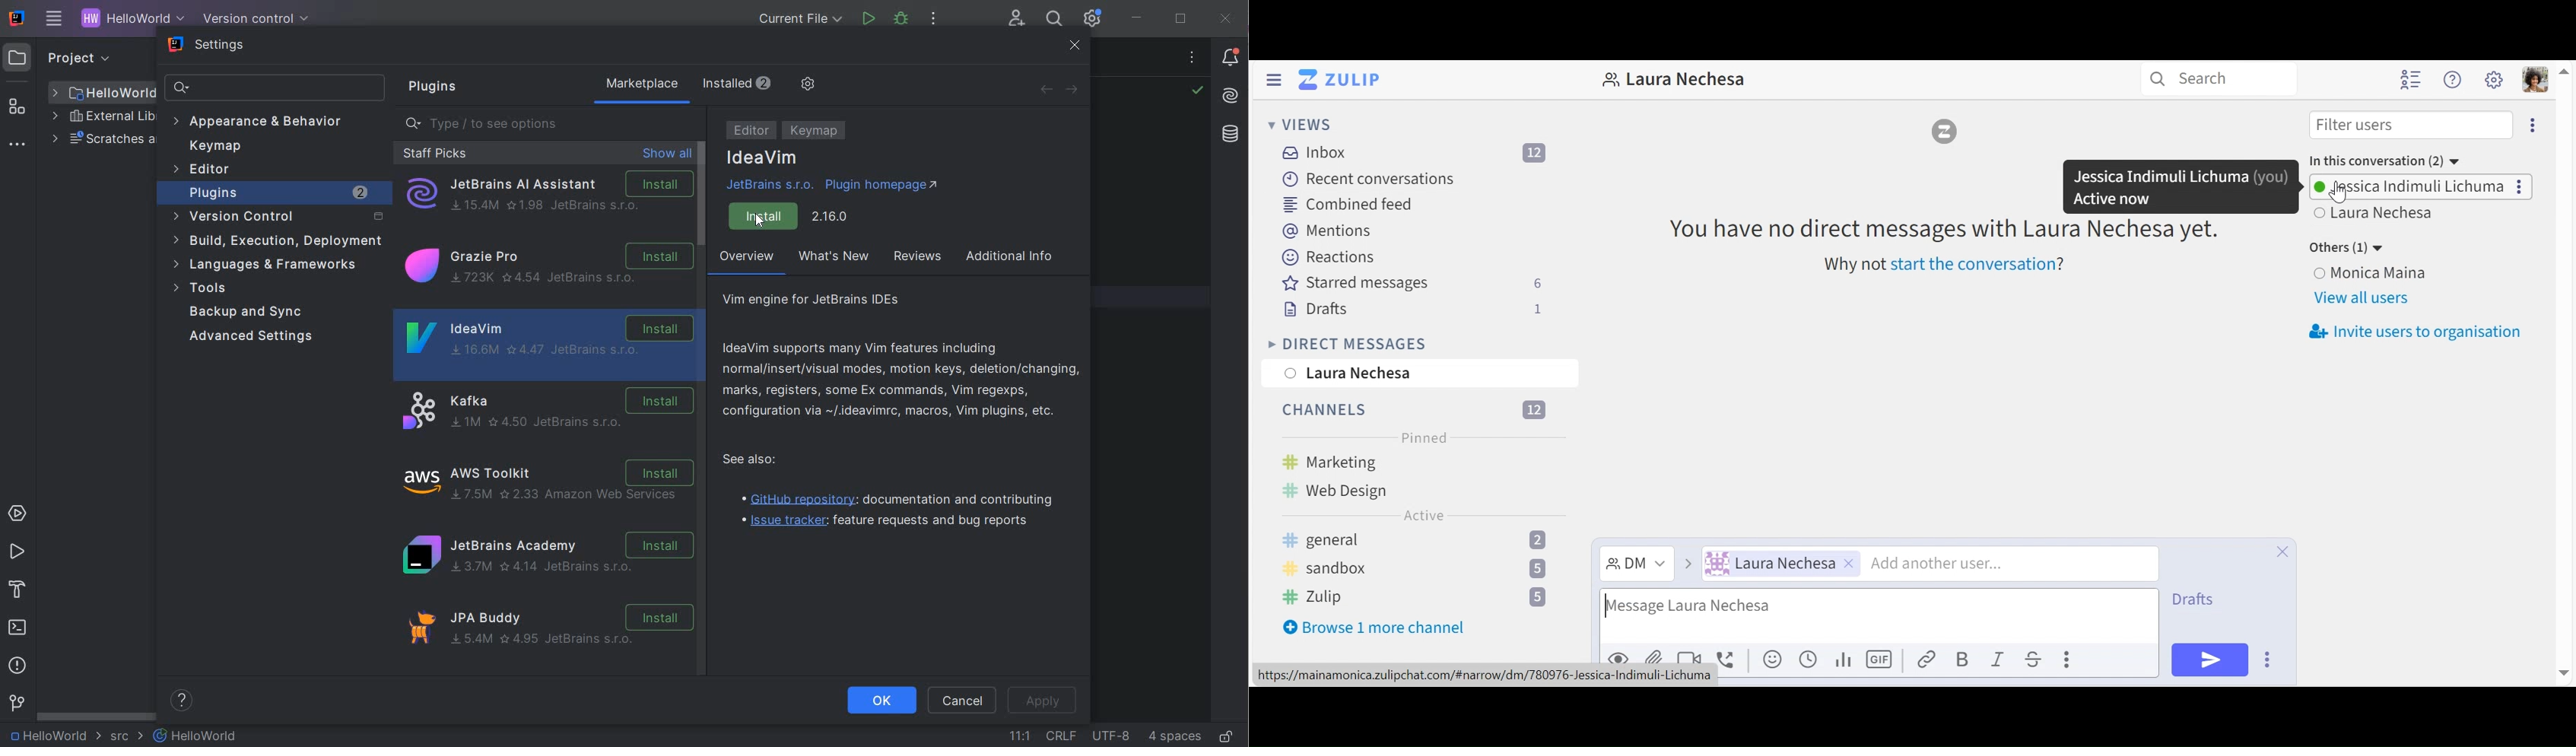 Image resolution: width=2576 pixels, height=756 pixels. What do you see at coordinates (1965, 660) in the screenshot?
I see `Bold` at bounding box center [1965, 660].